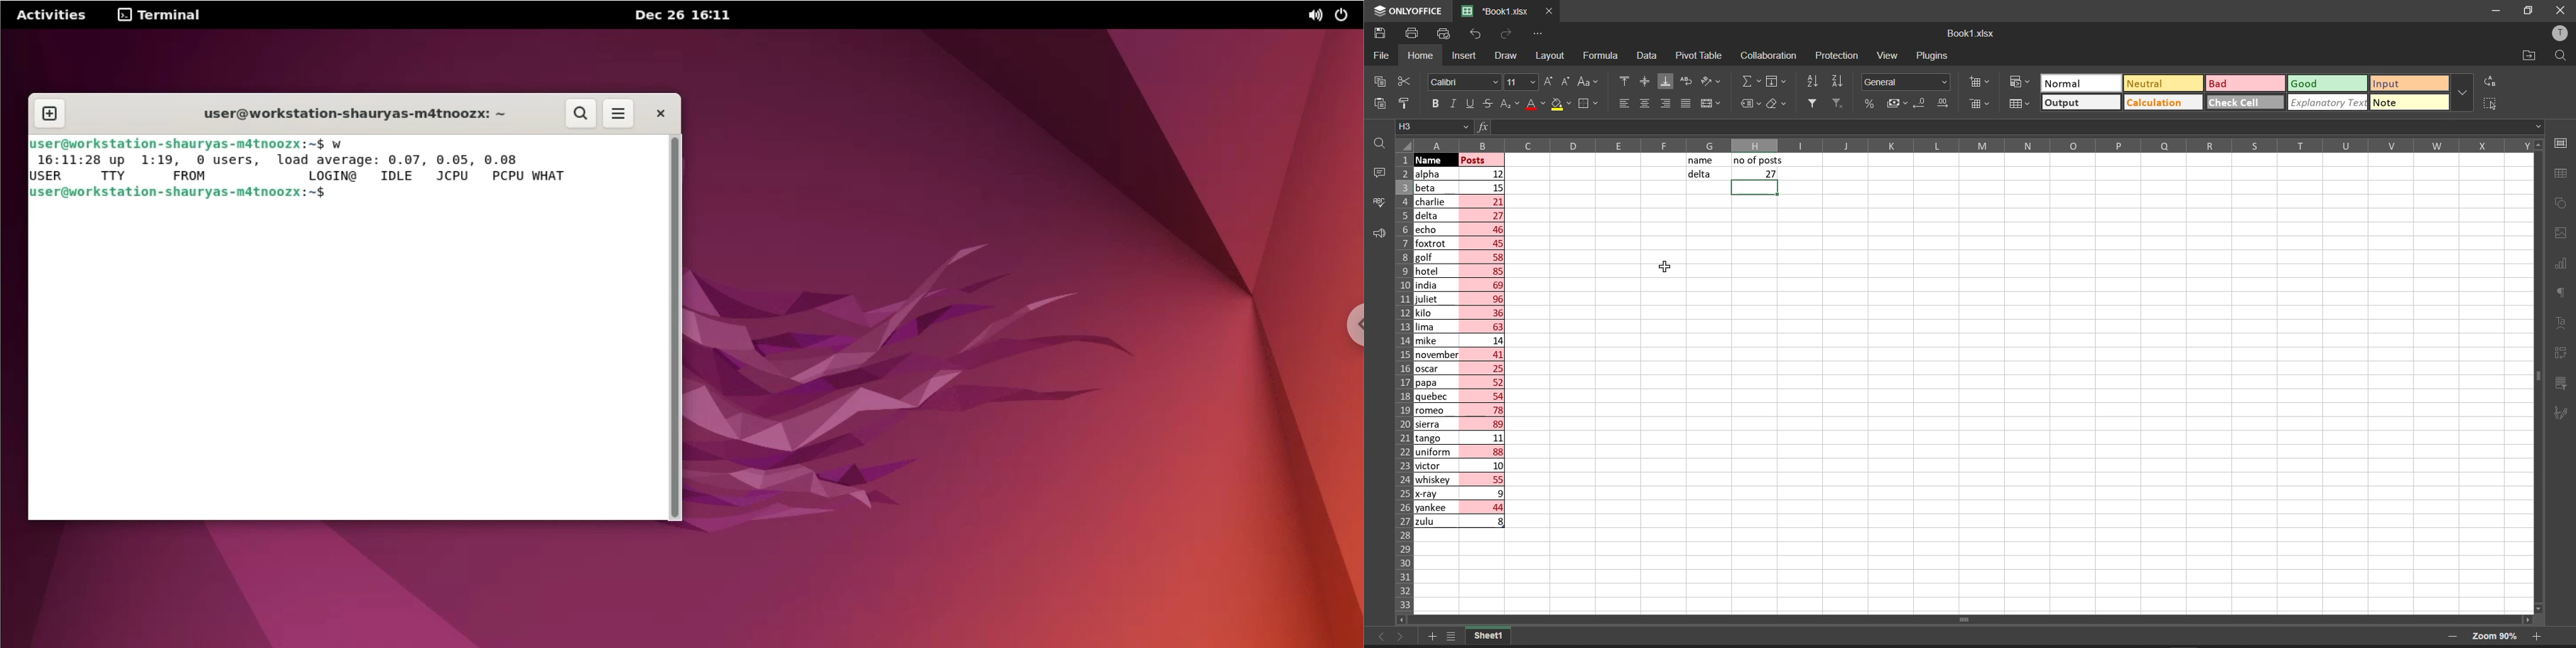 Image resolution: width=2576 pixels, height=672 pixels. I want to click on collaboration, so click(1771, 55).